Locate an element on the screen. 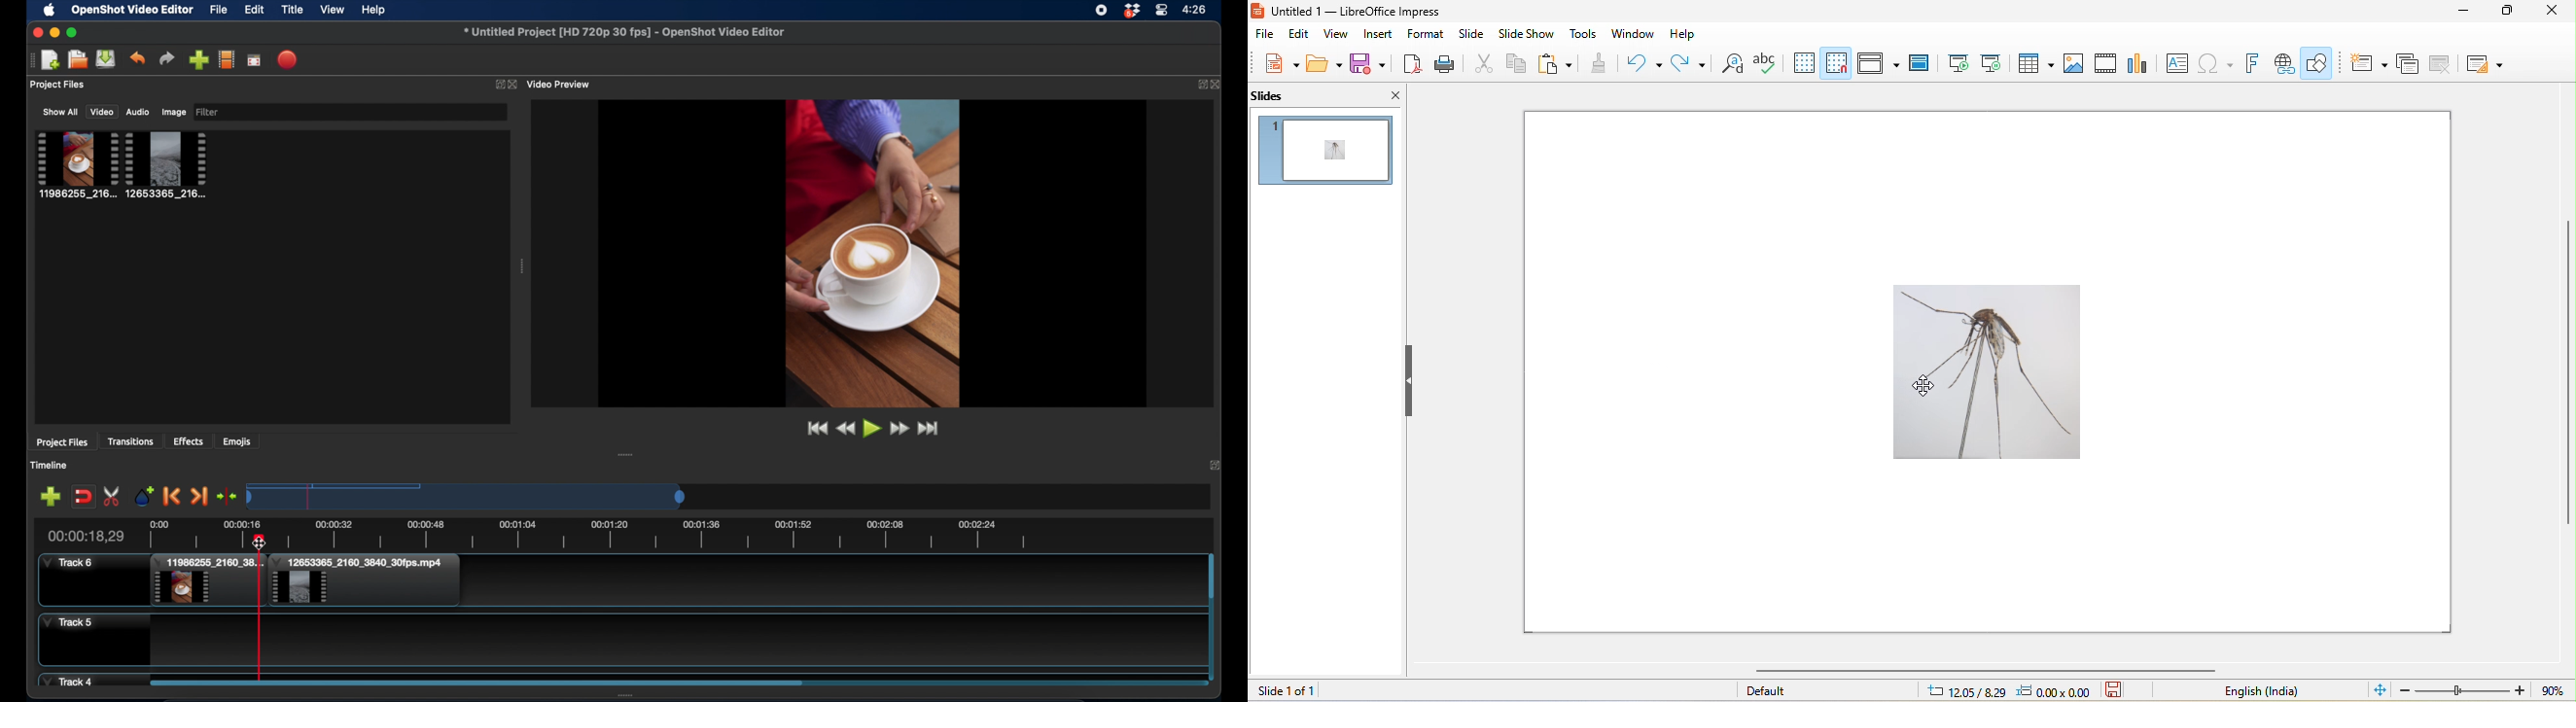 The width and height of the screenshot is (2576, 728). new slide is located at coordinates (2364, 62).